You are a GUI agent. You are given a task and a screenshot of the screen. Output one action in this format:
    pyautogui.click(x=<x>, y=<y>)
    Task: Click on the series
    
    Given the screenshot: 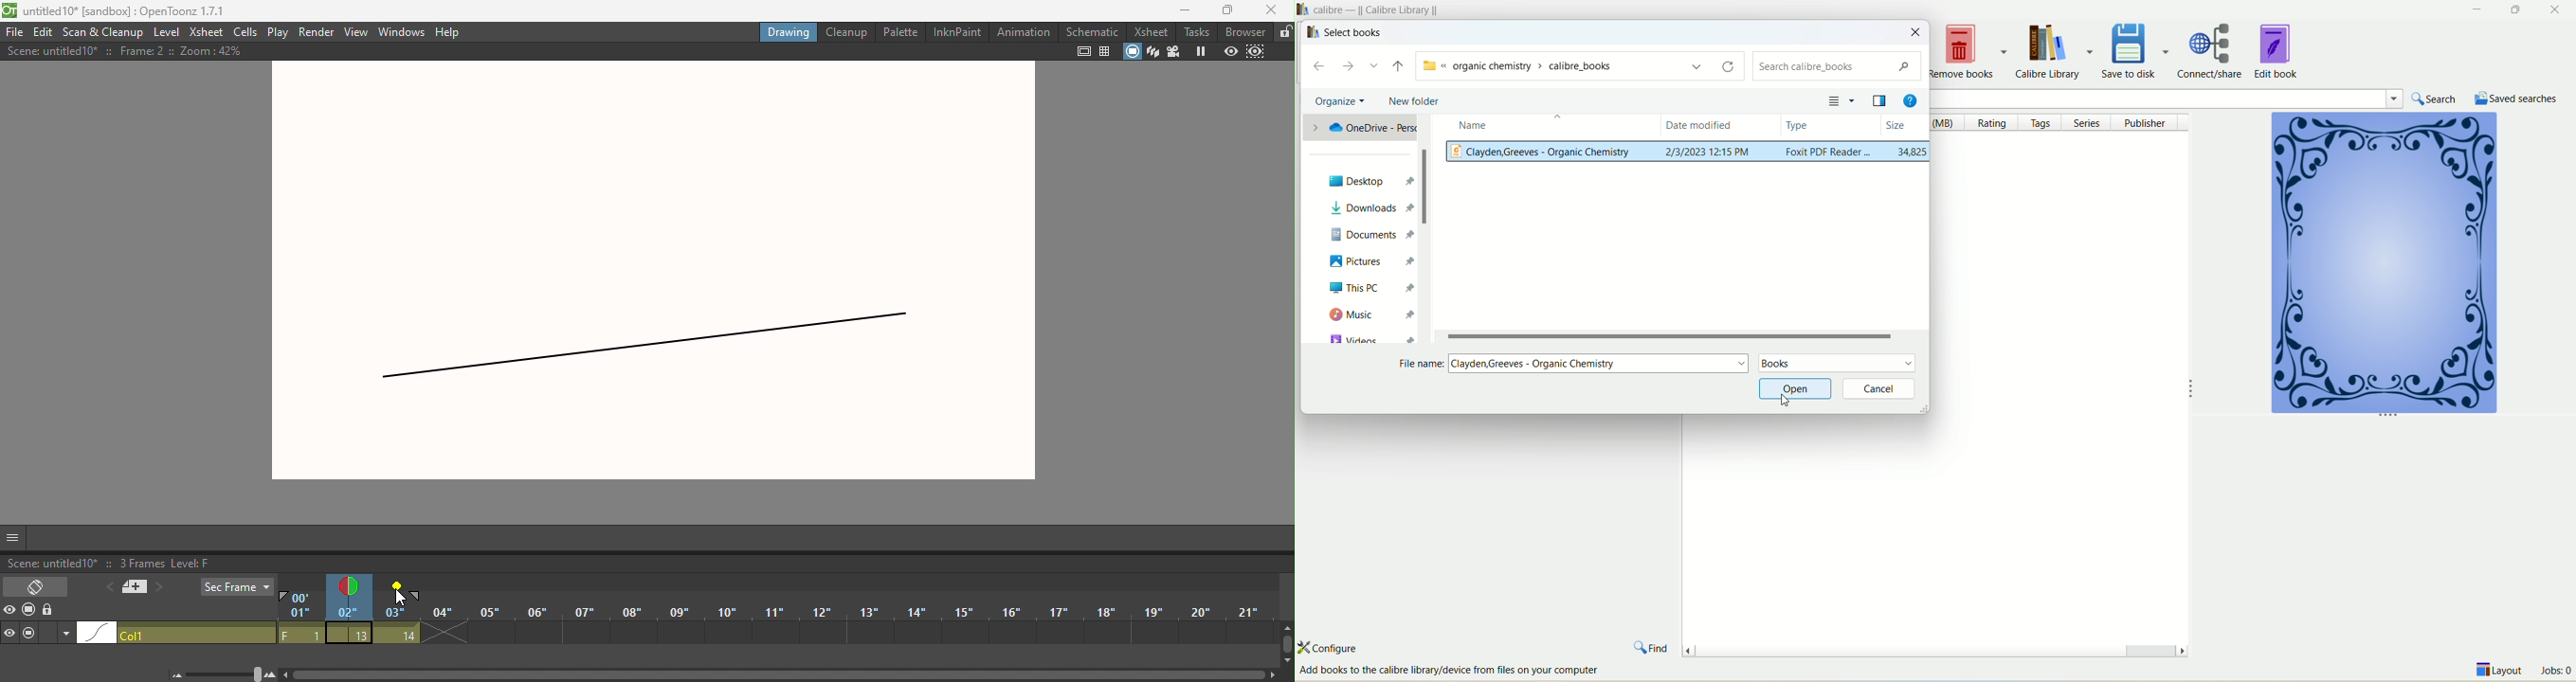 What is the action you would take?
    pyautogui.click(x=2091, y=122)
    